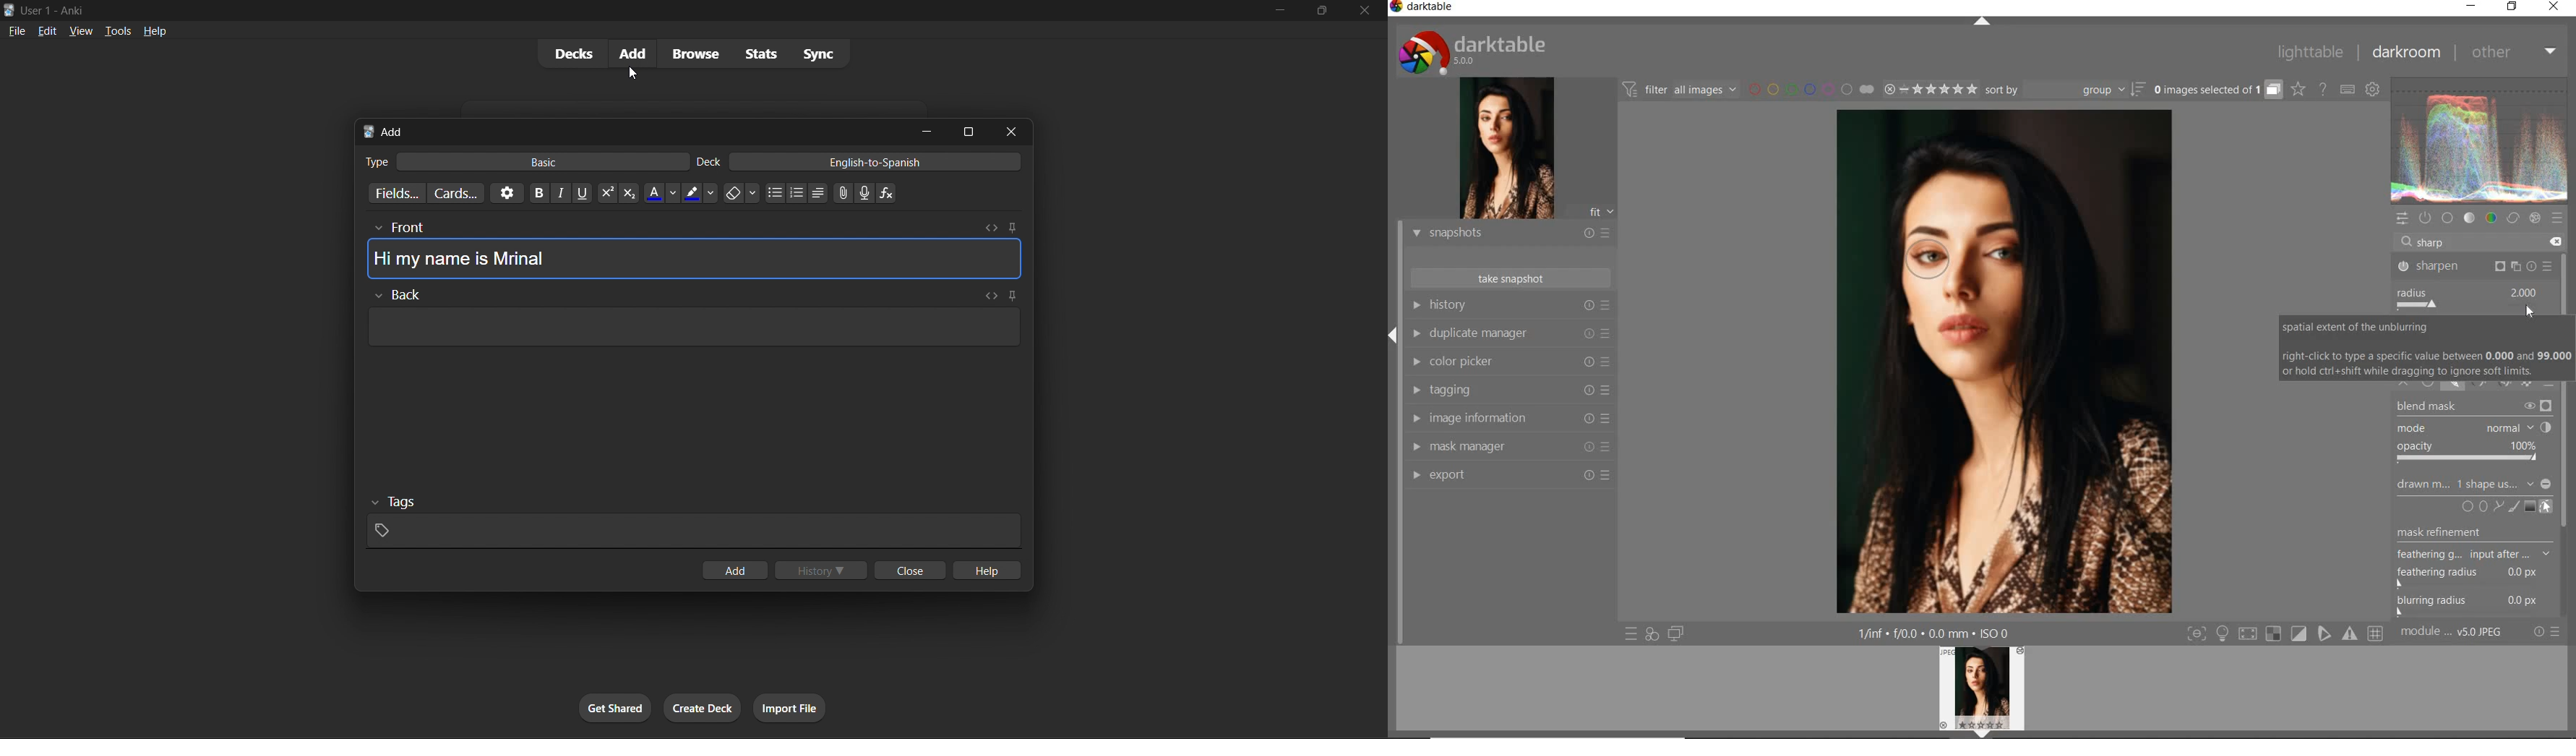 The image size is (2576, 756). What do you see at coordinates (1507, 148) in the screenshot?
I see `image preview` at bounding box center [1507, 148].